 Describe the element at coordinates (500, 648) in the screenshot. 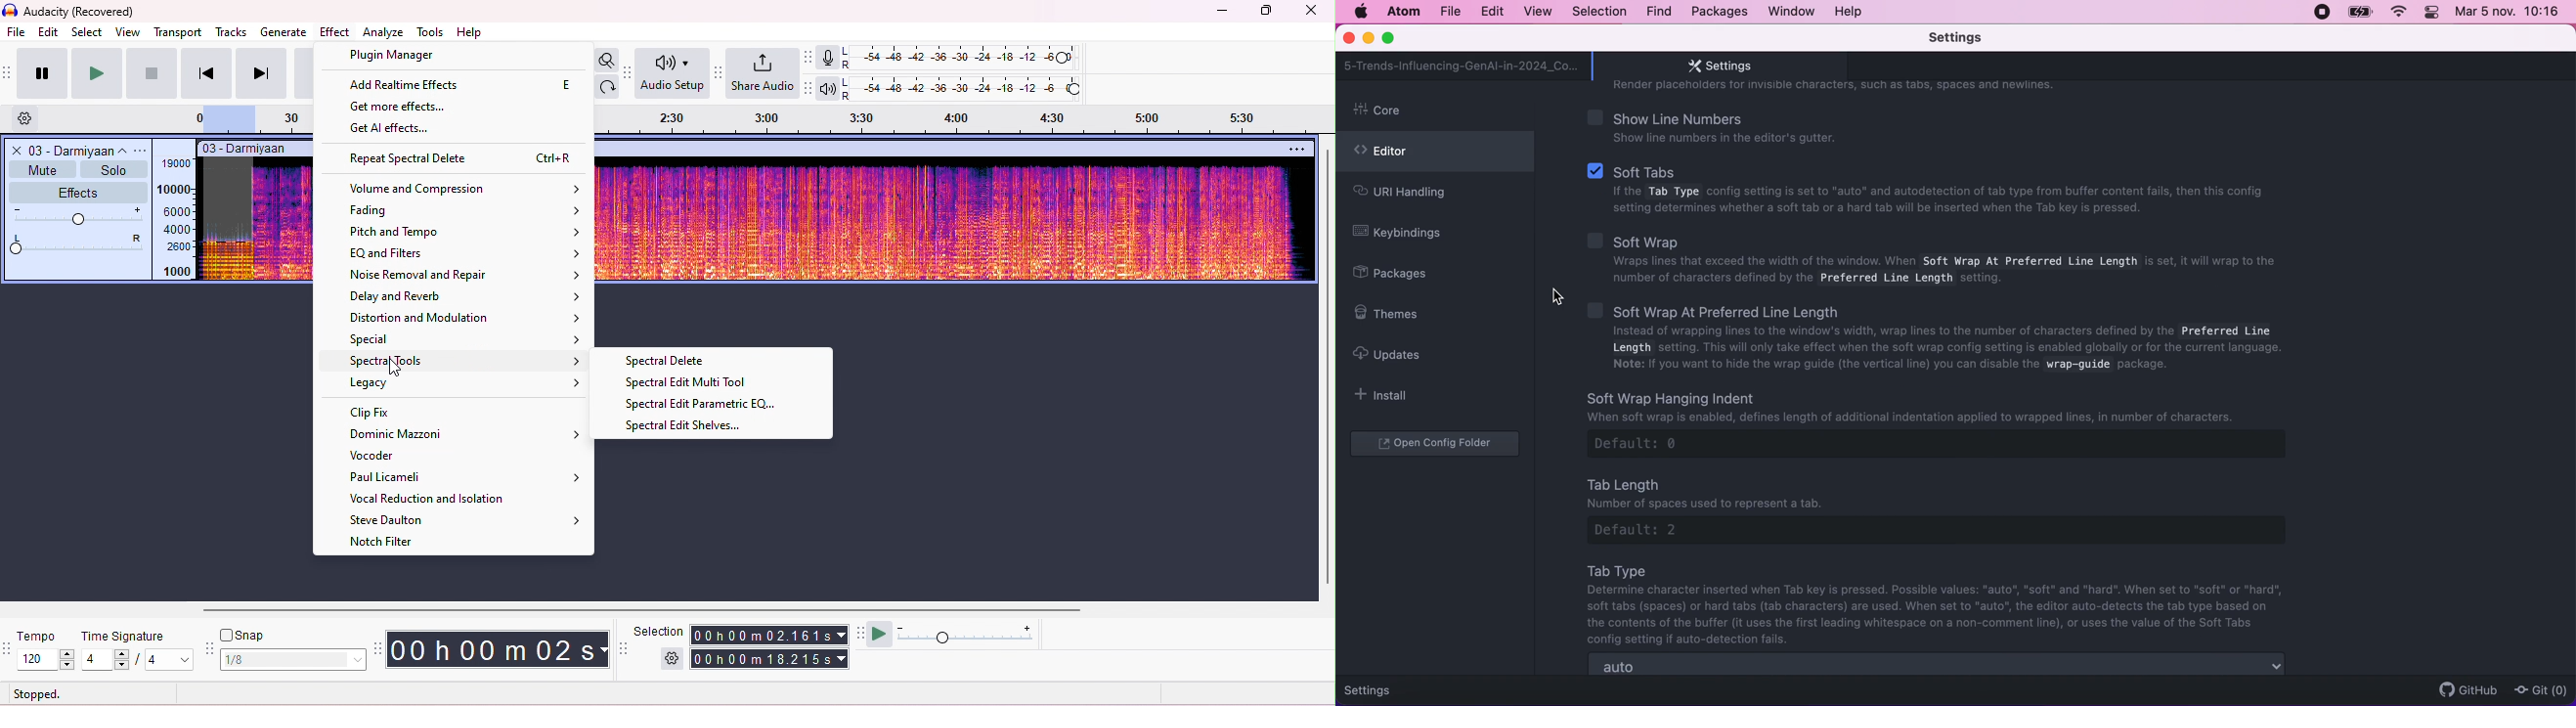

I see `audacity time` at that location.